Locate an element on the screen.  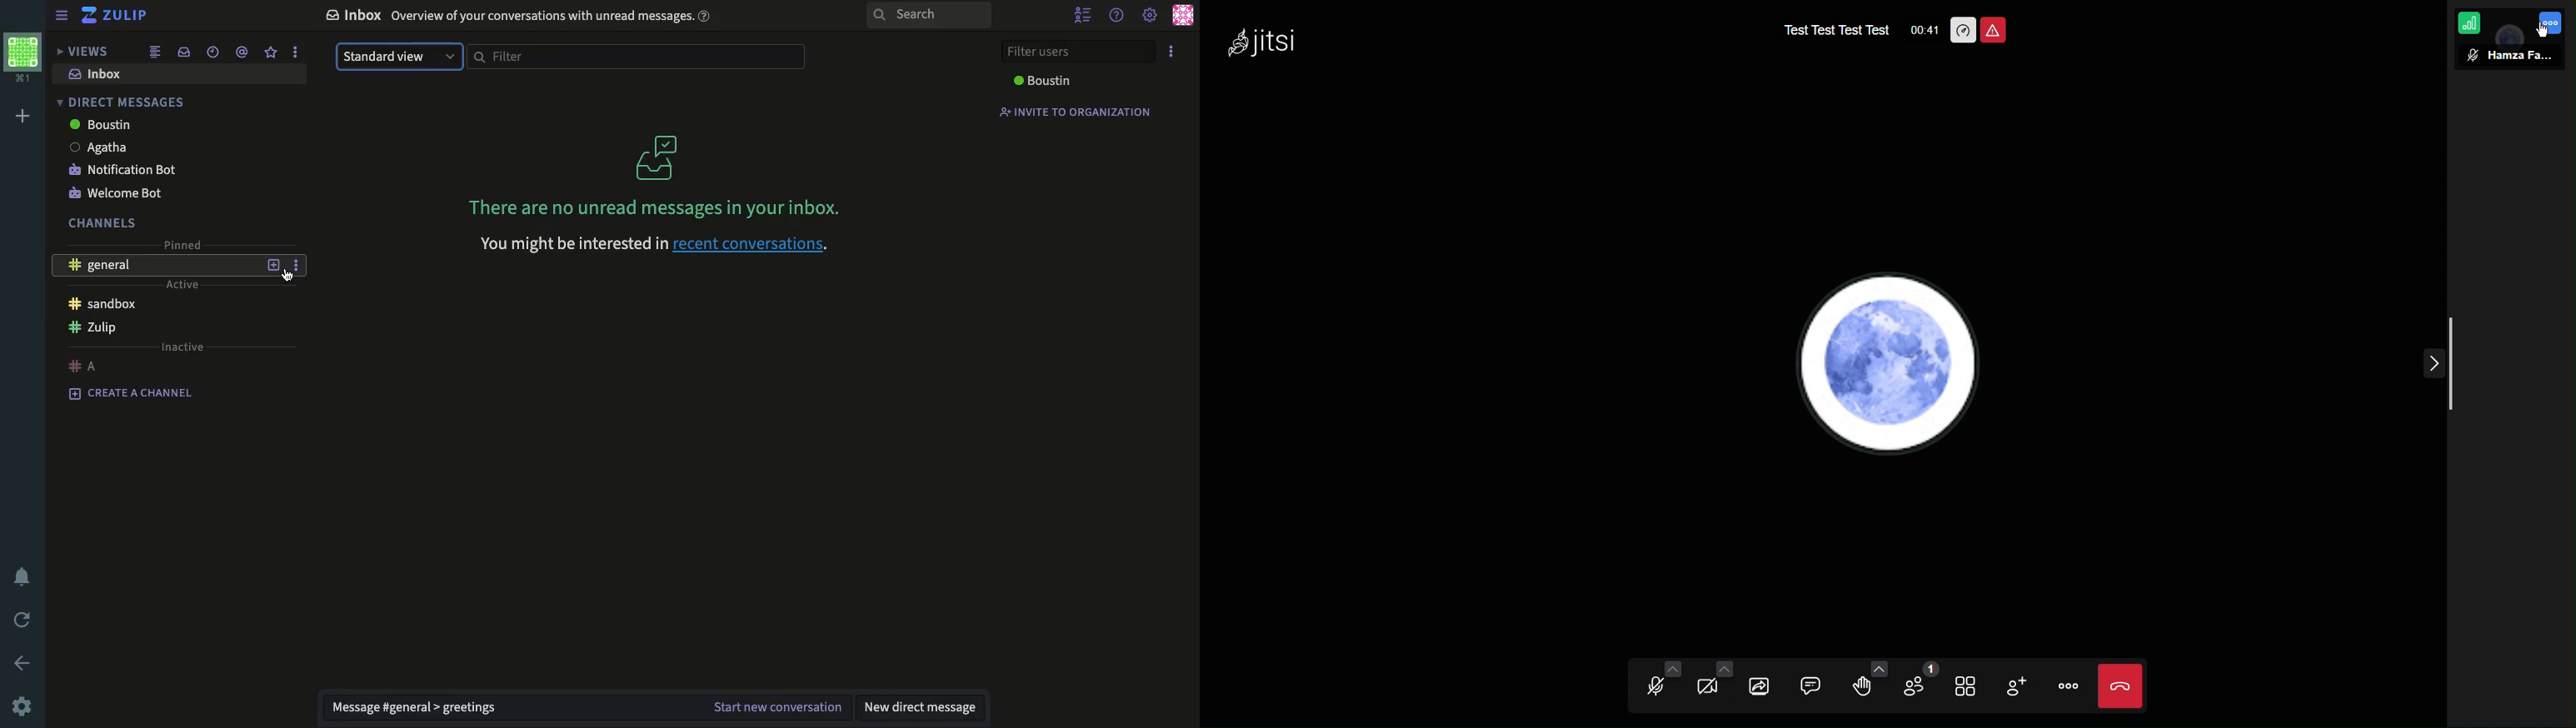
#A is located at coordinates (81, 366).